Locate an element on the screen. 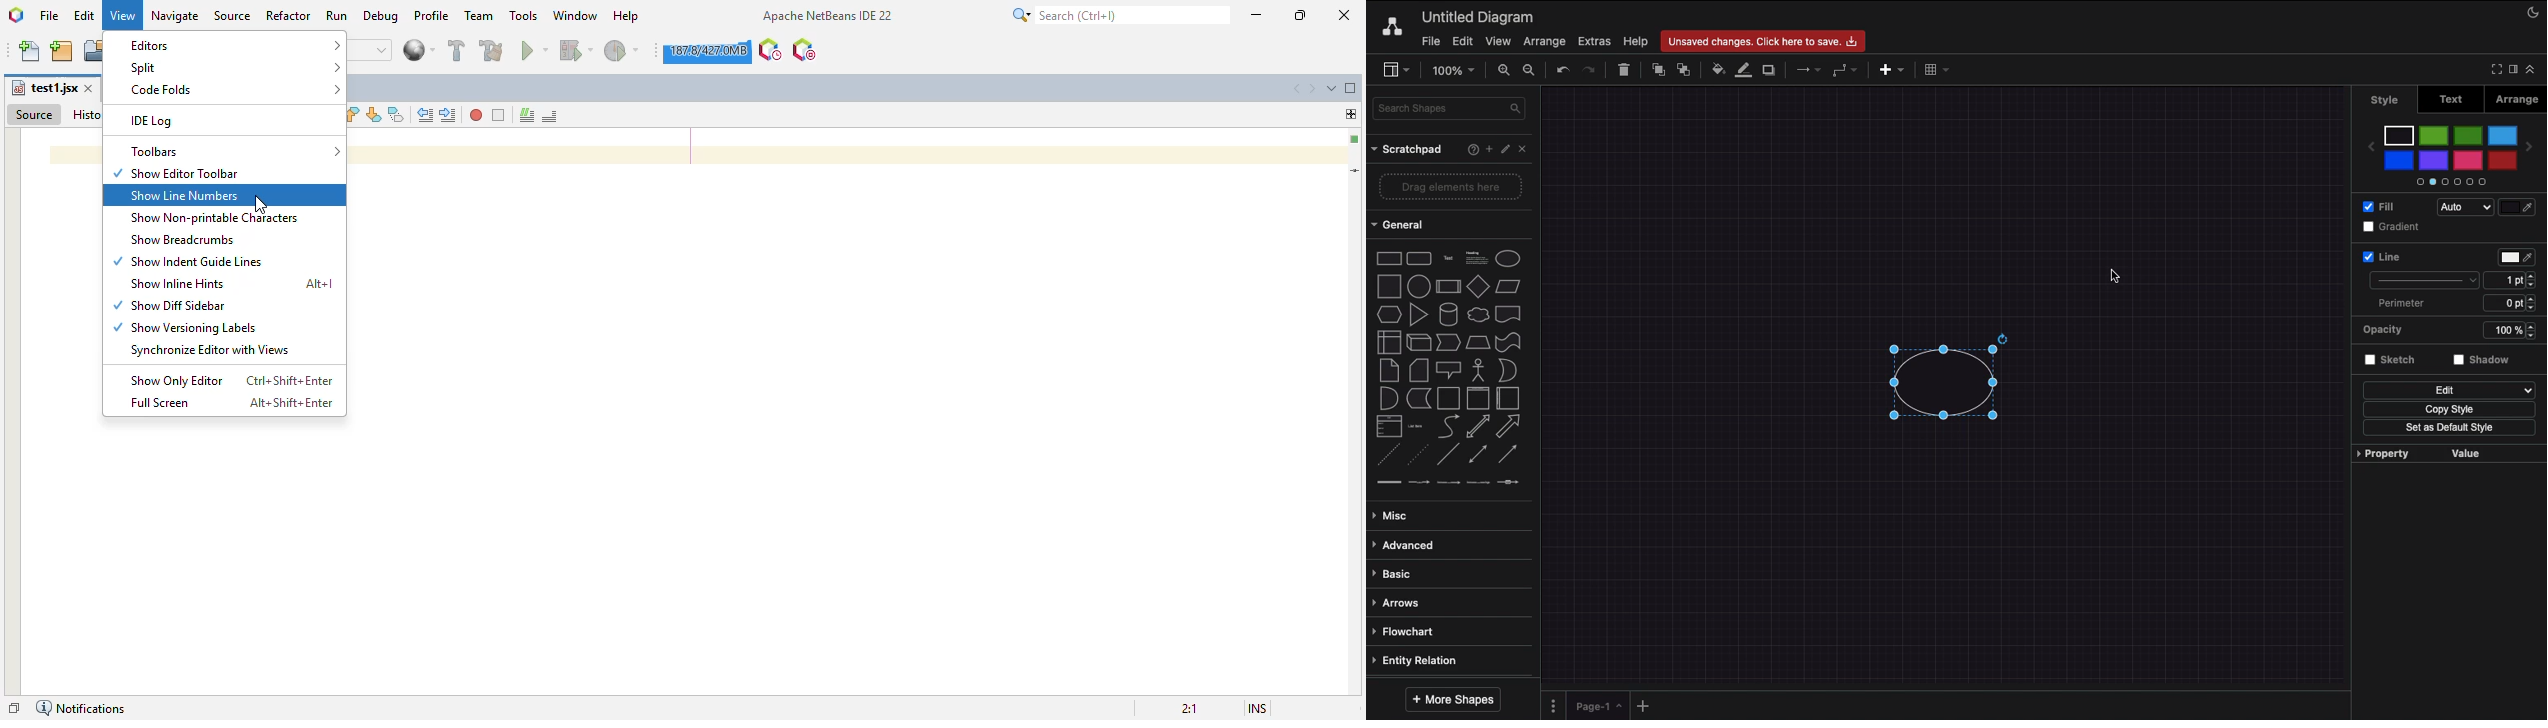  shift line left is located at coordinates (425, 115).